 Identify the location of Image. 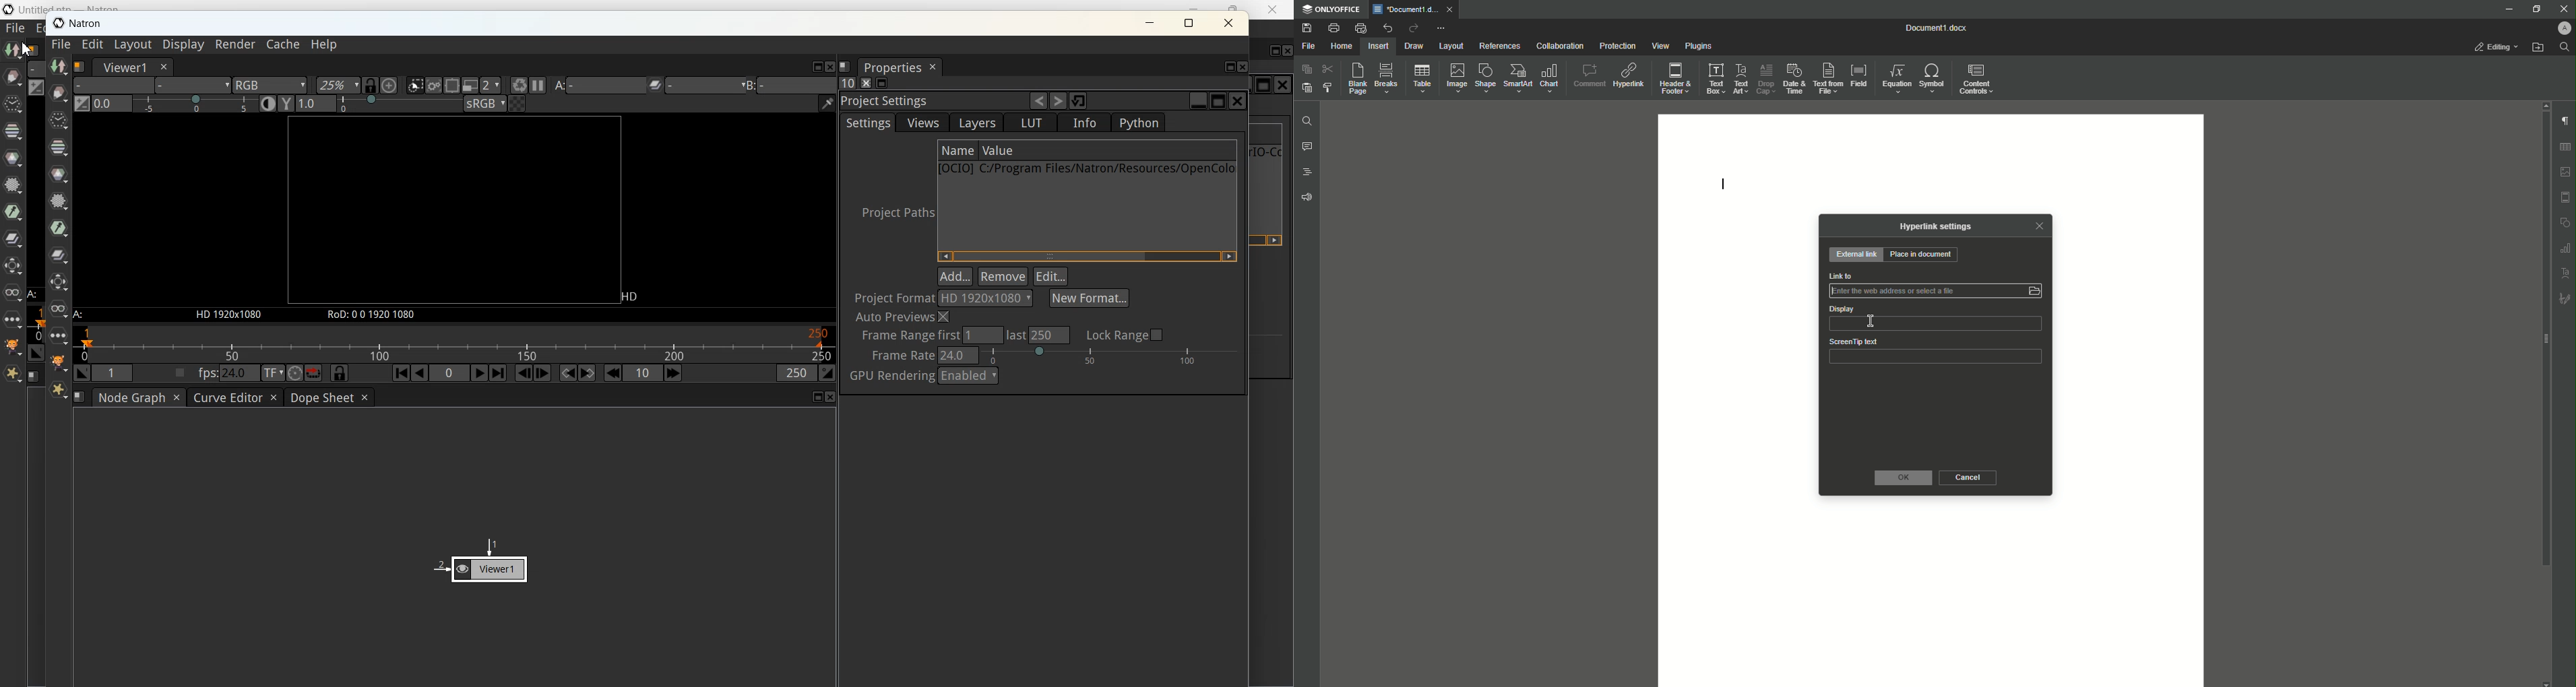
(1458, 78).